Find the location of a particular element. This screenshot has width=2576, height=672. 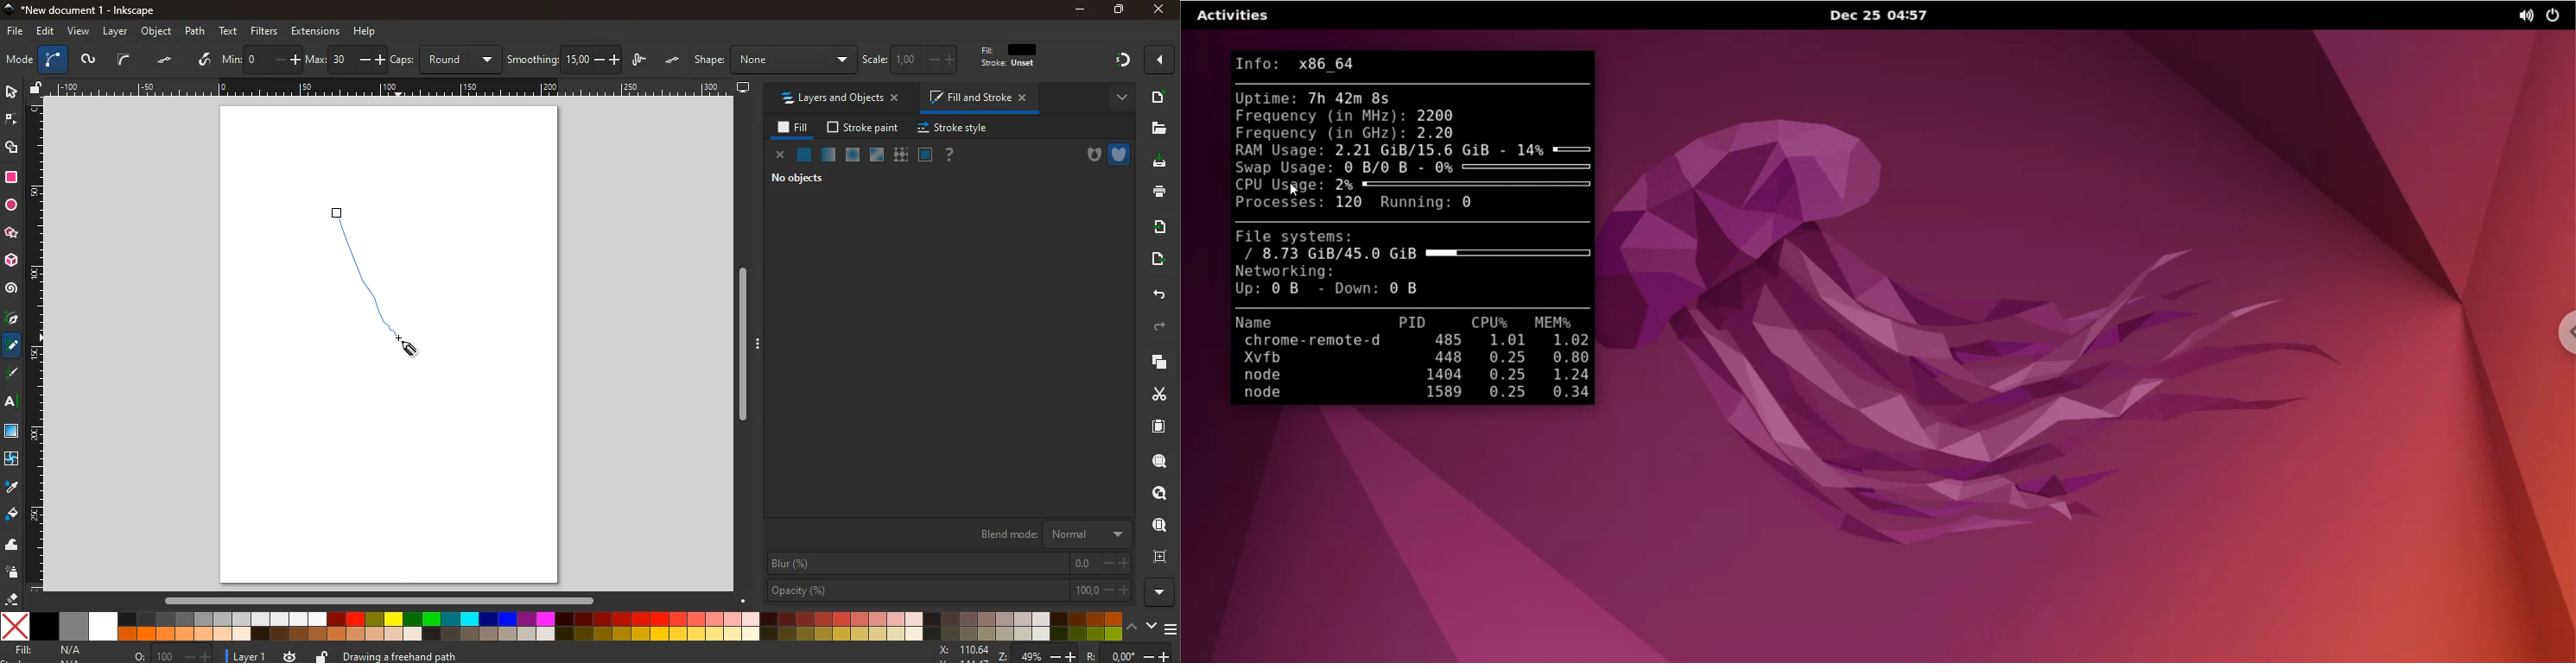

no objects is located at coordinates (801, 178).